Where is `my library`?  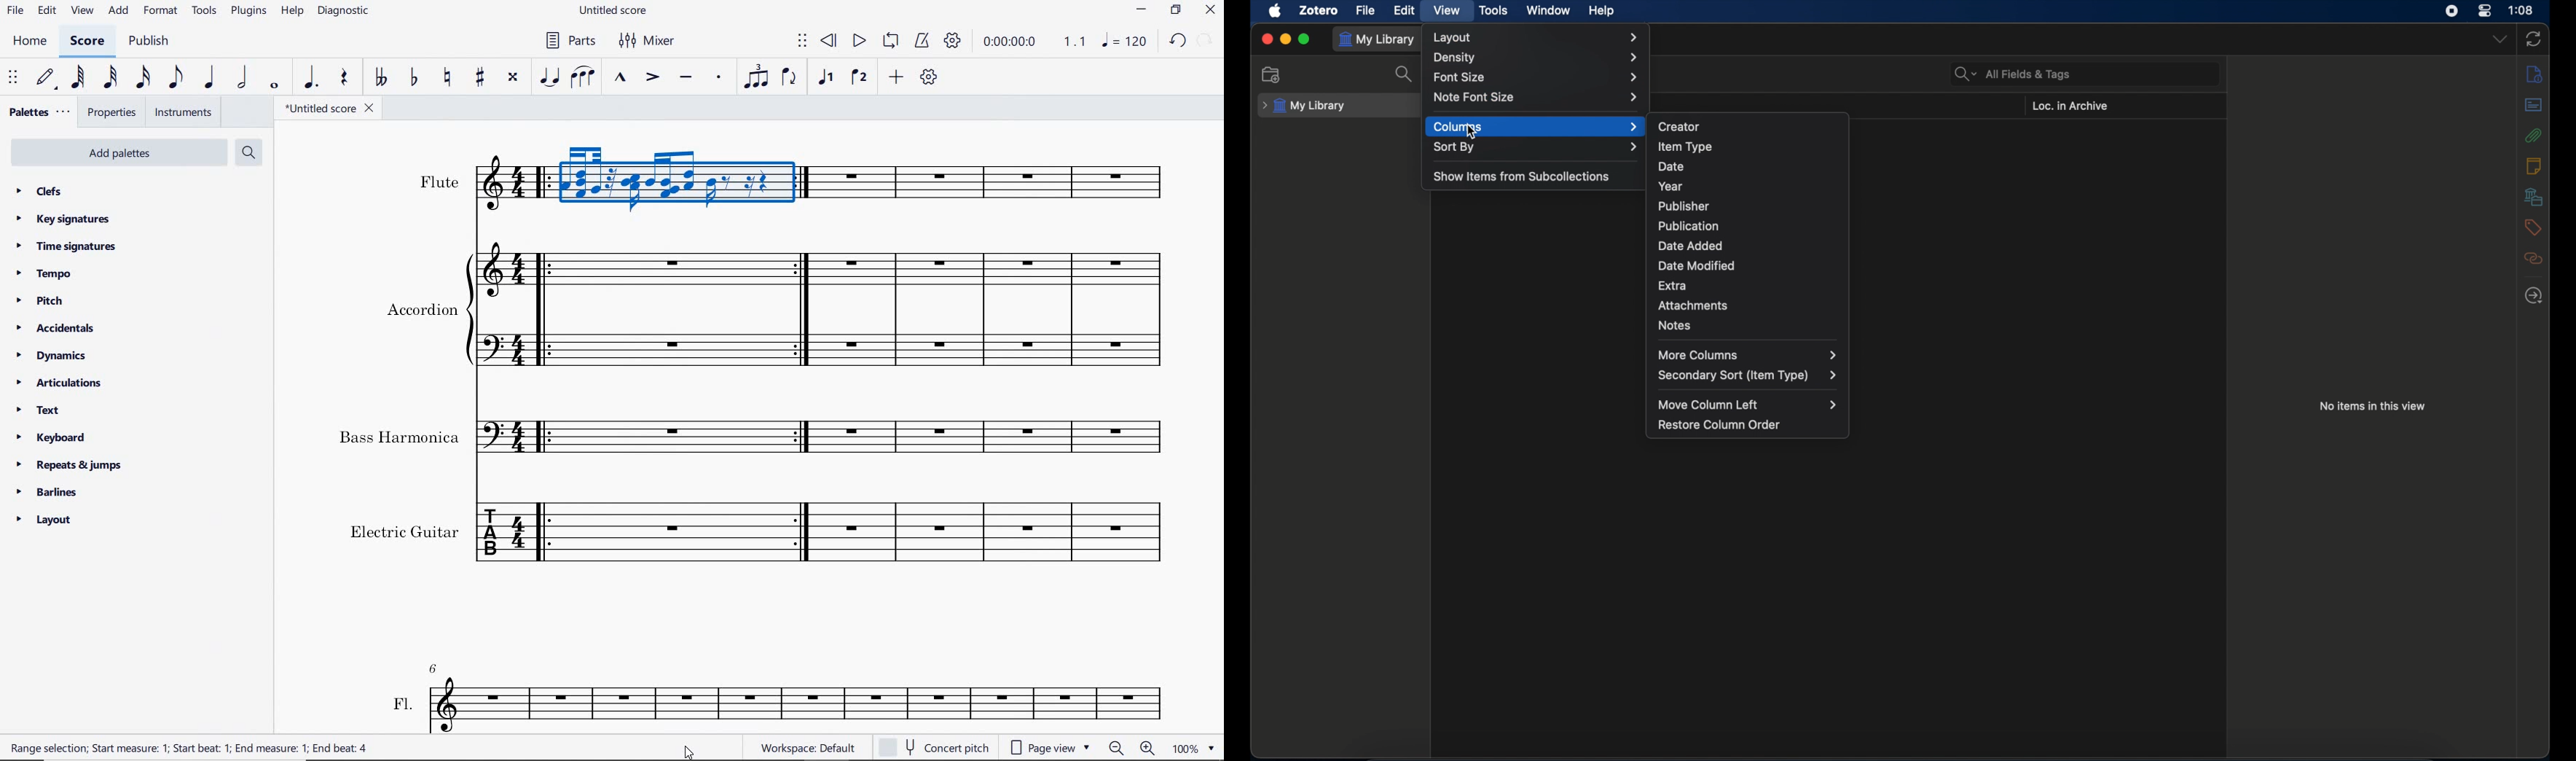
my library is located at coordinates (1304, 106).